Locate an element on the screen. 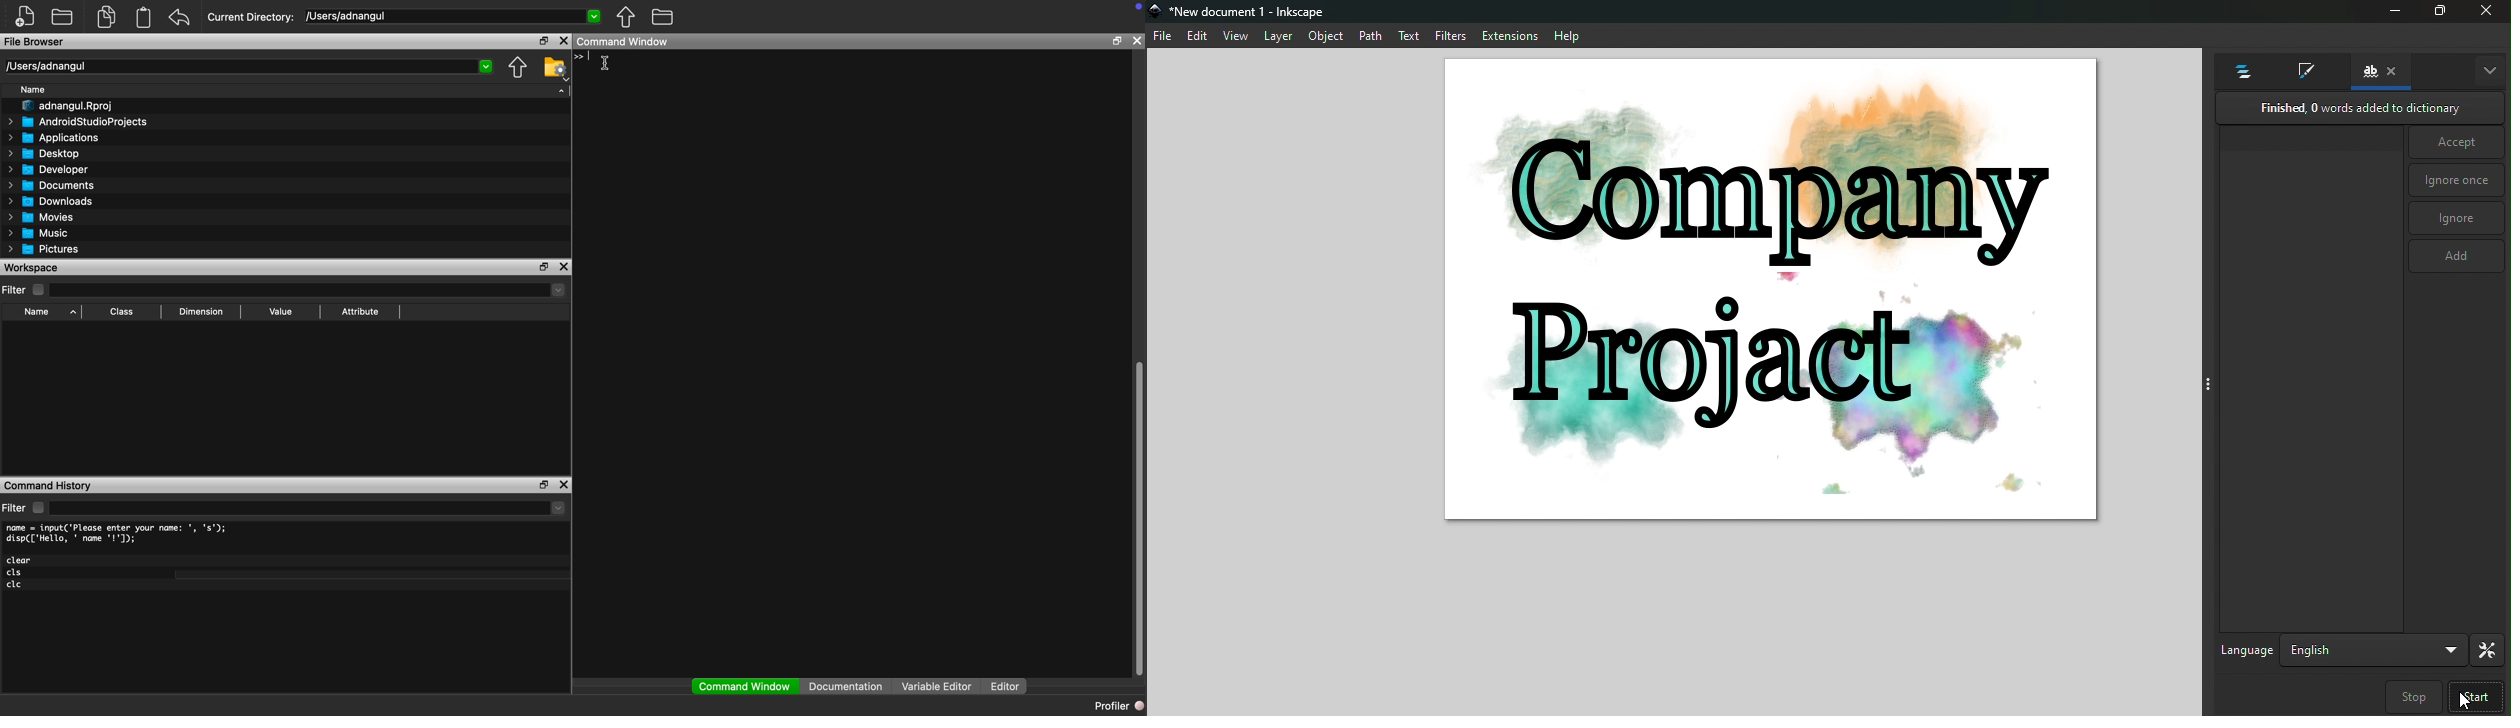 The height and width of the screenshot is (728, 2520). edit is located at coordinates (1201, 38).